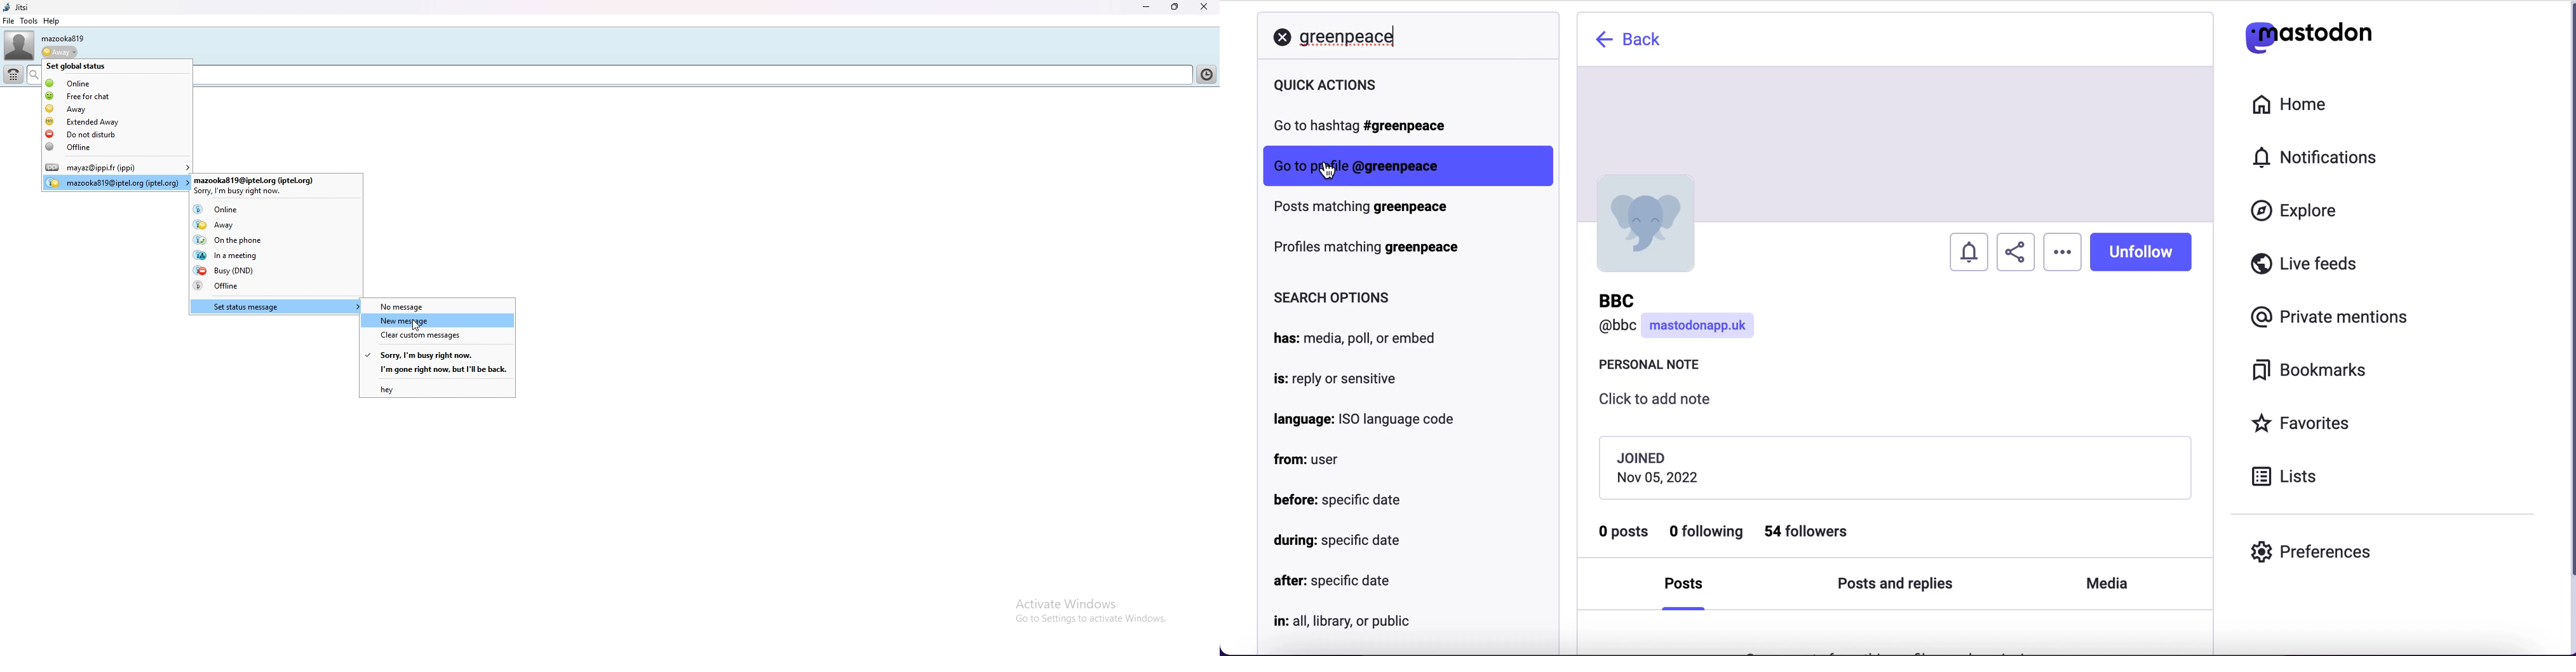 Image resolution: width=2576 pixels, height=672 pixels. I want to click on no message, so click(438, 306).